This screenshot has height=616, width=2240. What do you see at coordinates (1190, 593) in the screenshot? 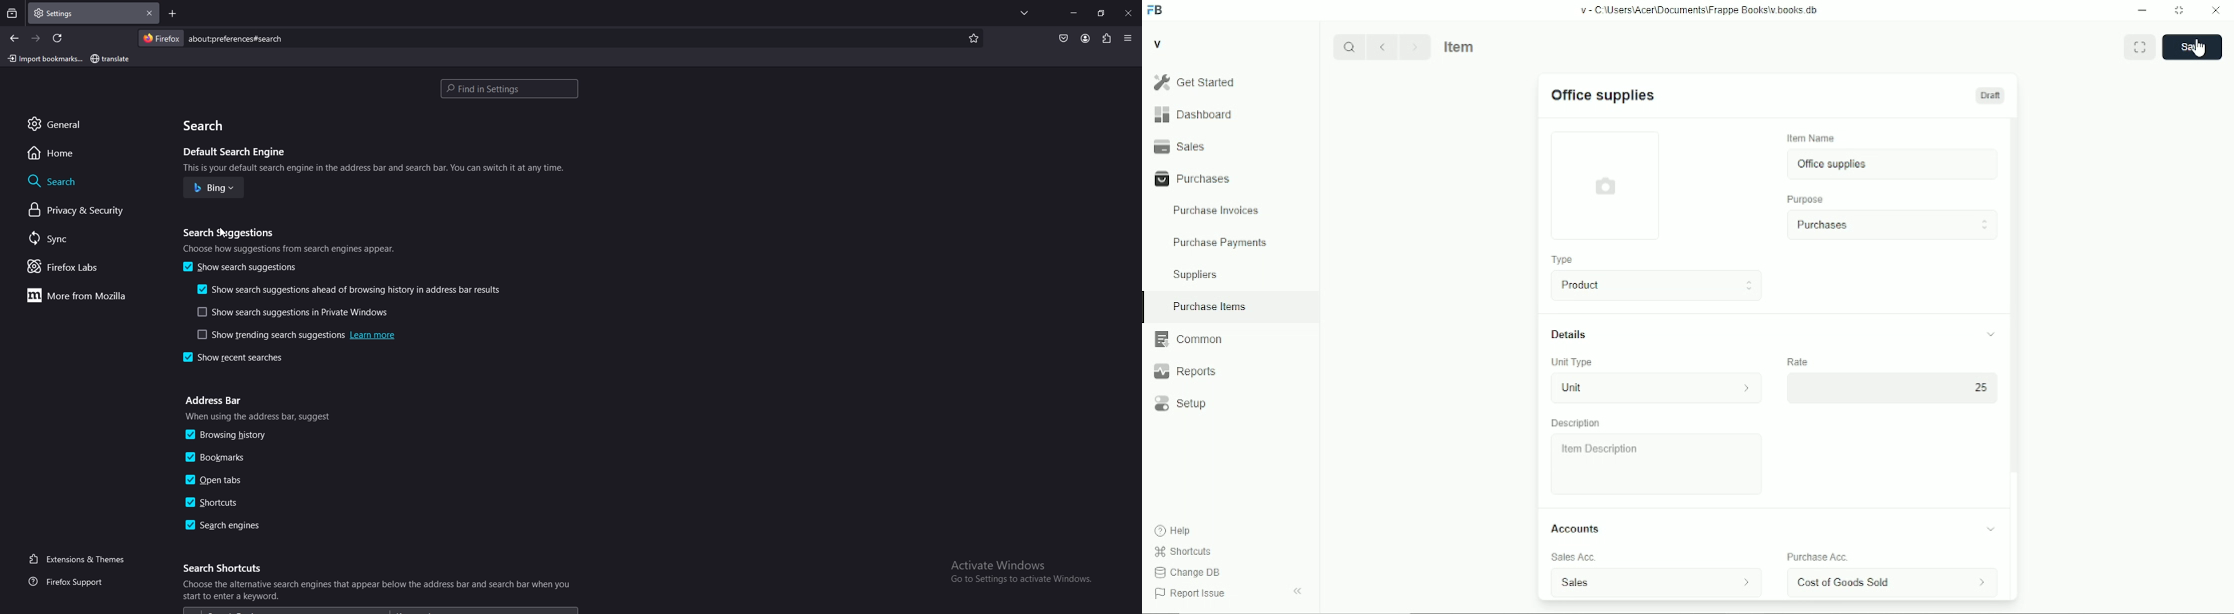
I see `report issue` at bounding box center [1190, 593].